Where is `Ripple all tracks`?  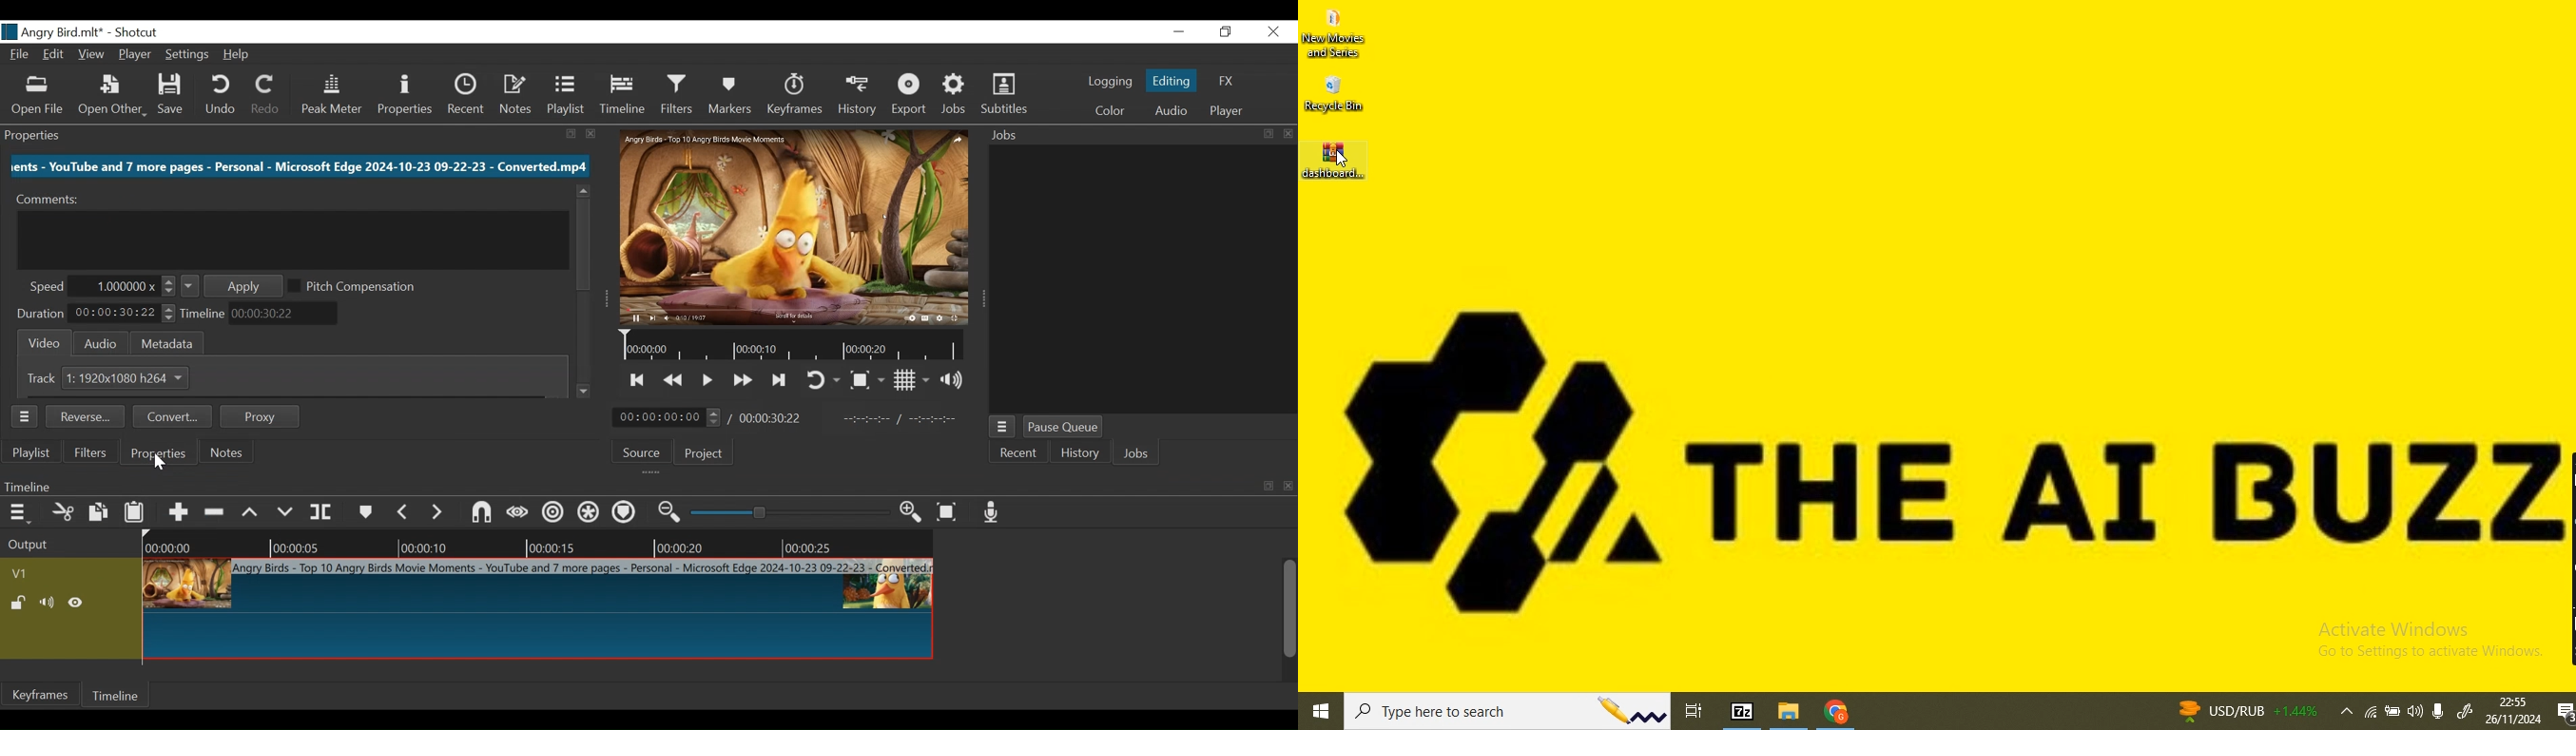 Ripple all tracks is located at coordinates (590, 514).